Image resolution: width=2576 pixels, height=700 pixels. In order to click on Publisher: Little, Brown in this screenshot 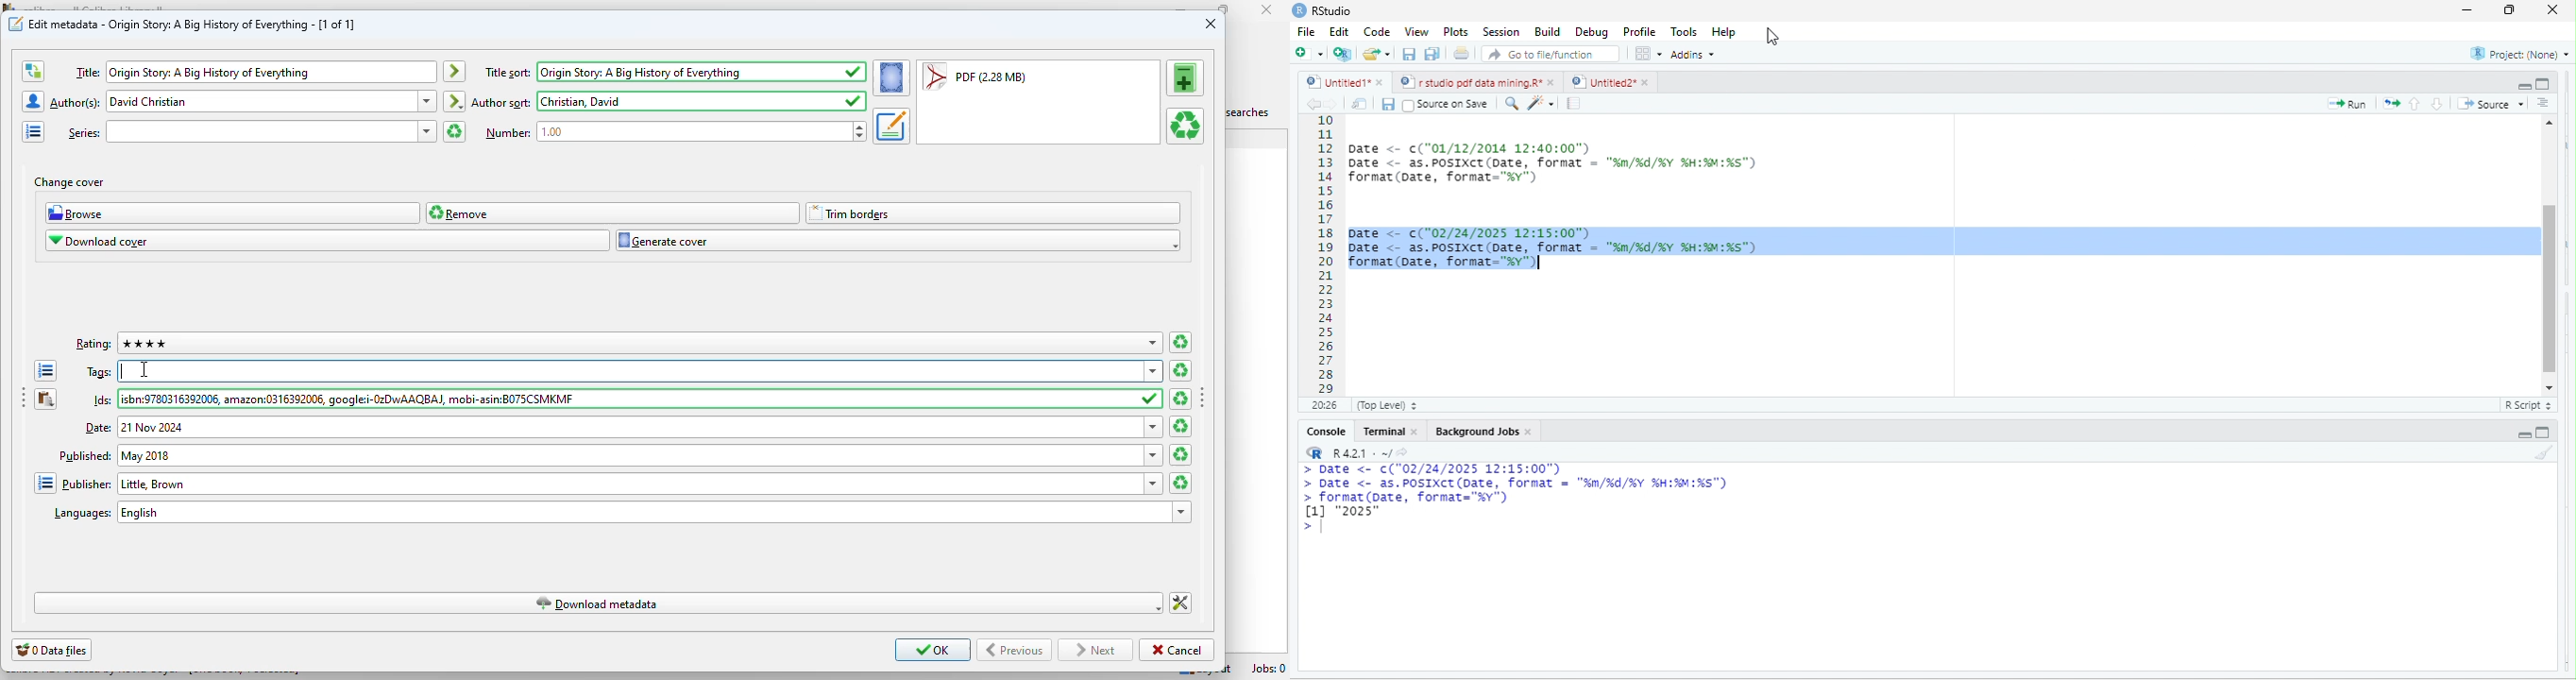, I will do `click(630, 484)`.